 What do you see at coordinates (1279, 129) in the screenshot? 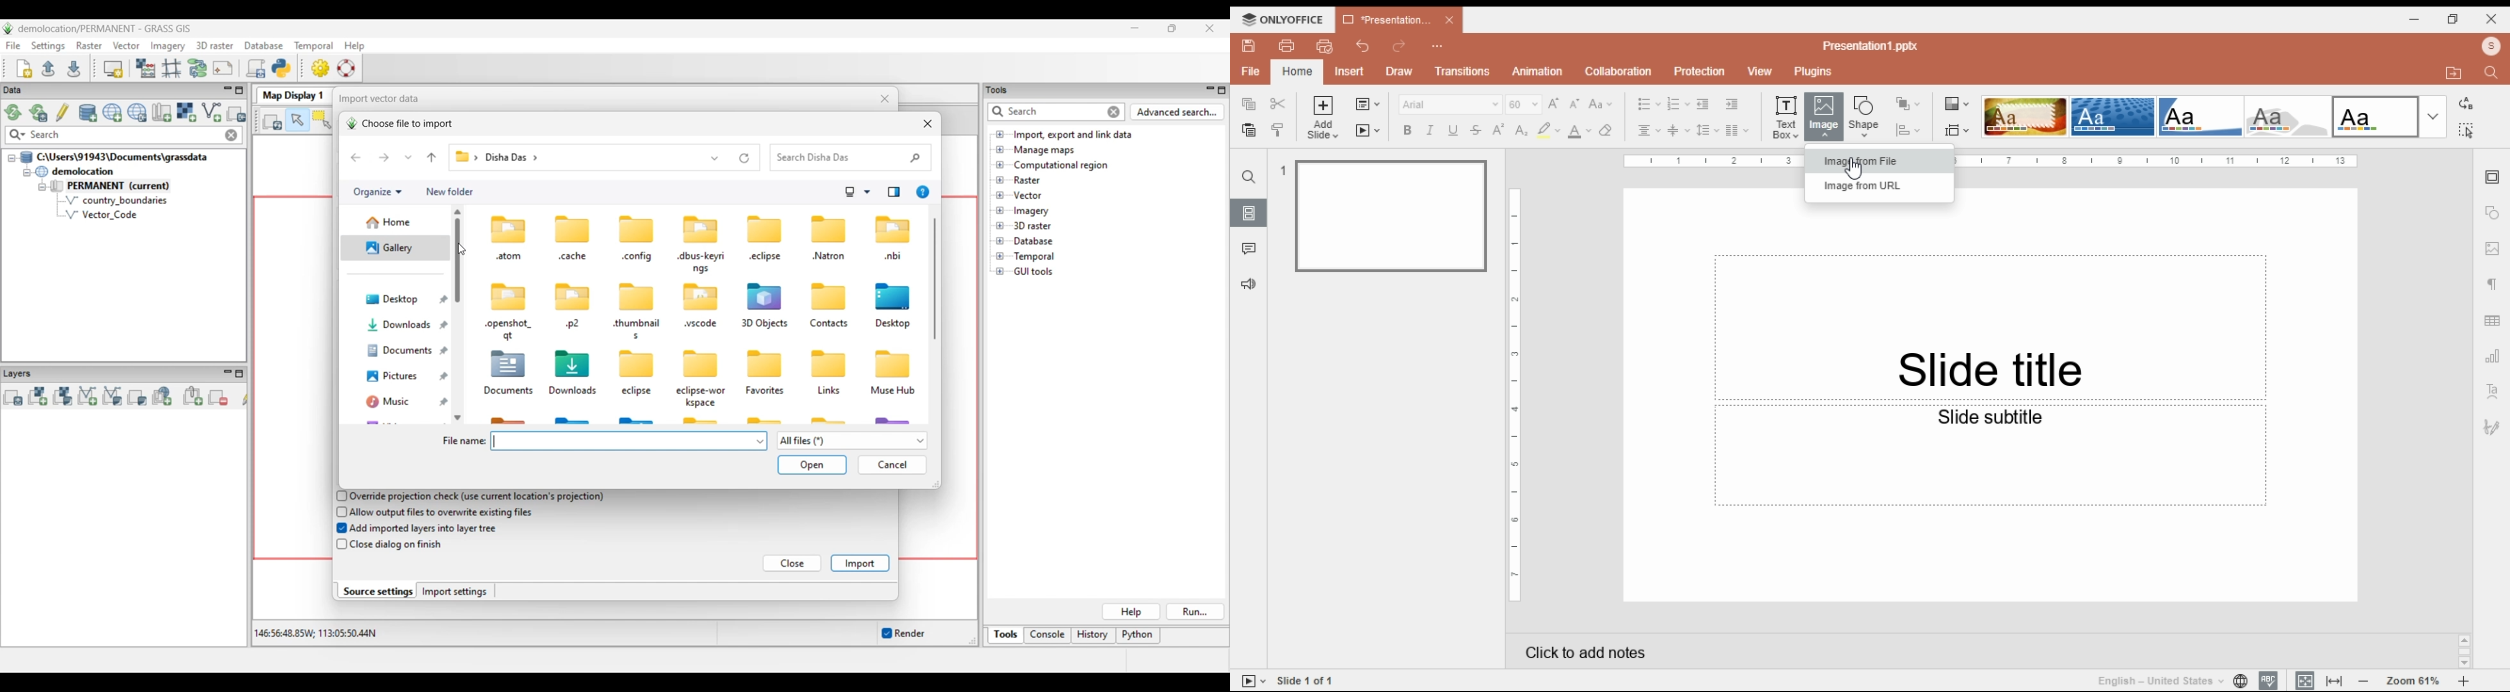
I see `copy style` at bounding box center [1279, 129].